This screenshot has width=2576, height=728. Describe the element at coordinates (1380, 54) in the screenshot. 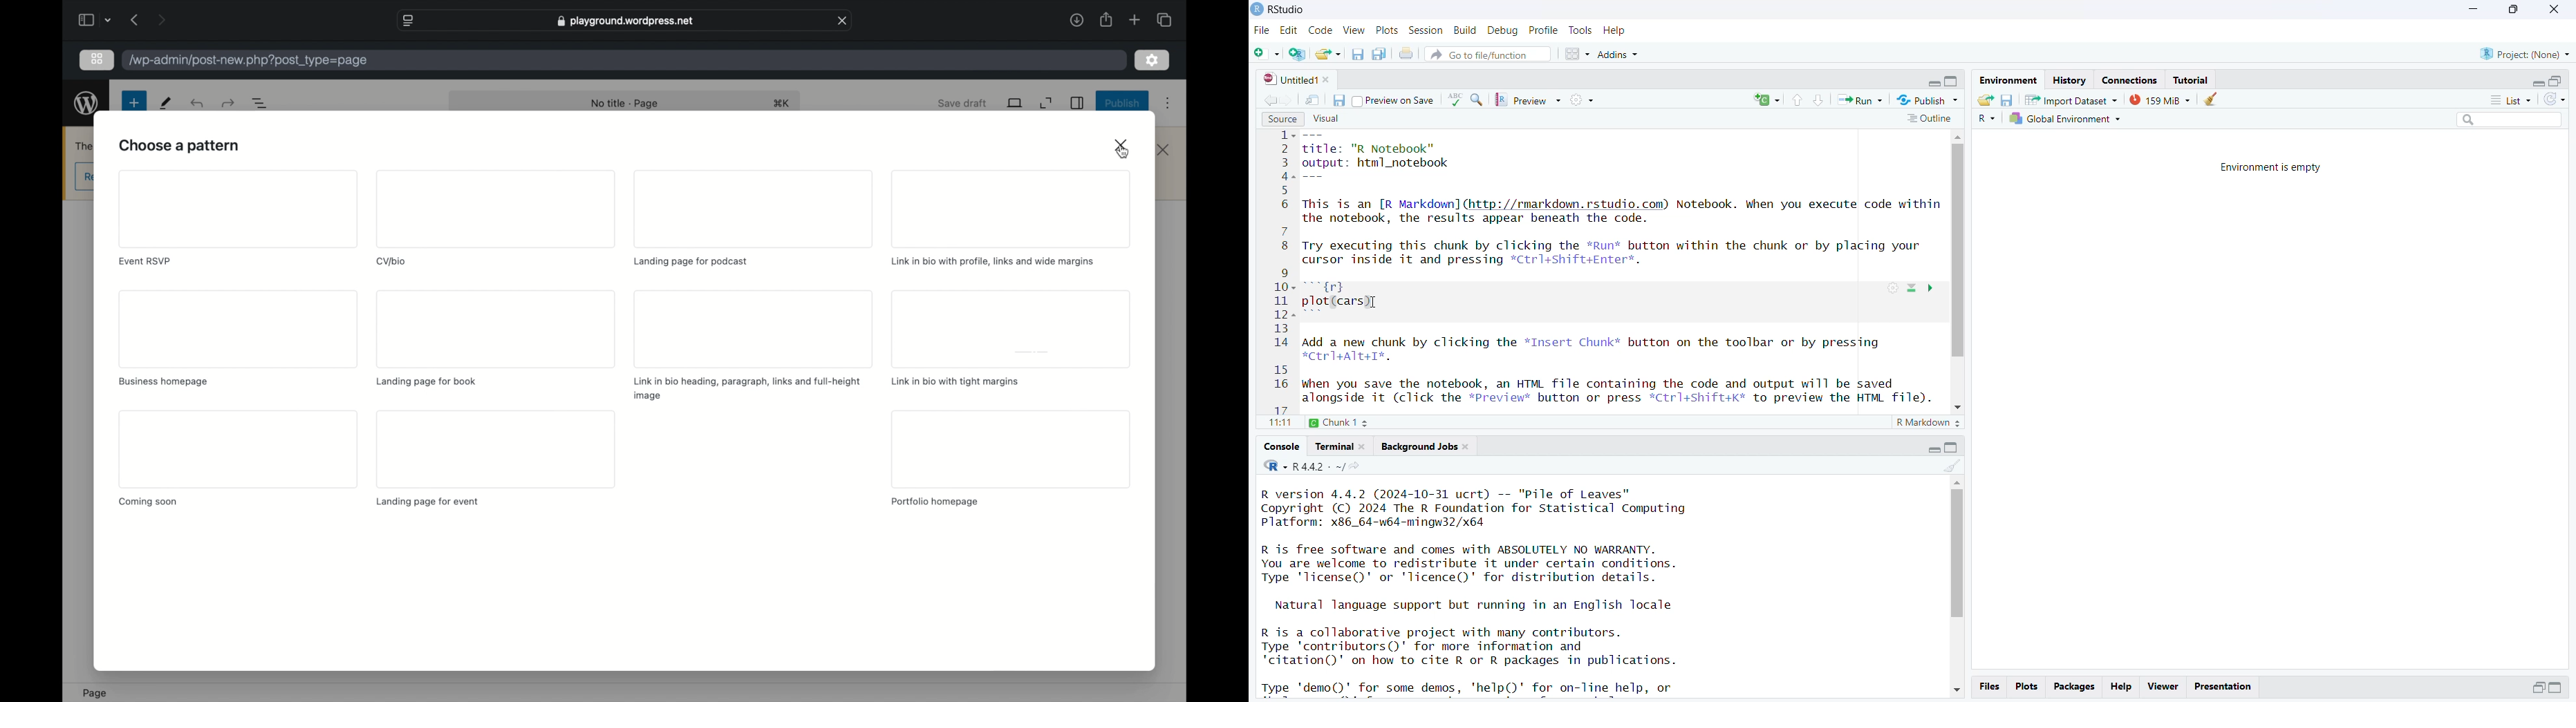

I see `save all open documents` at that location.